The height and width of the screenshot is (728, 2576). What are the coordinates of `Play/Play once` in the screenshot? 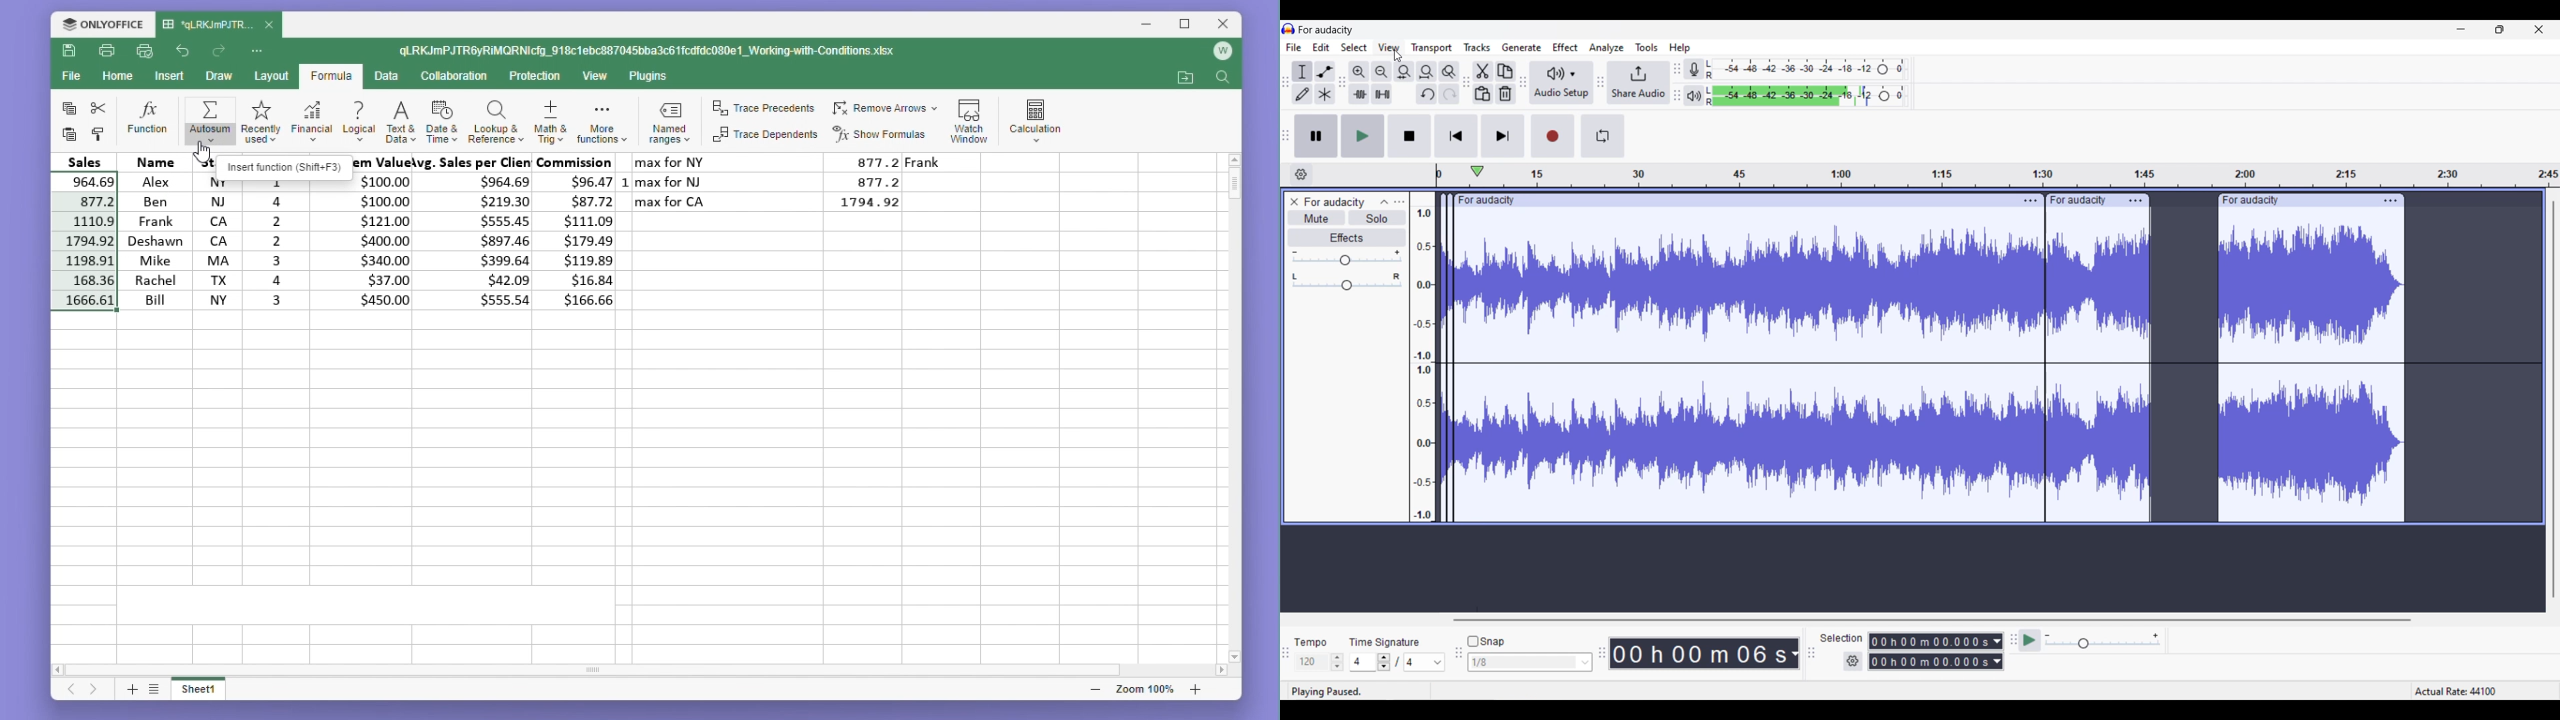 It's located at (1363, 135).